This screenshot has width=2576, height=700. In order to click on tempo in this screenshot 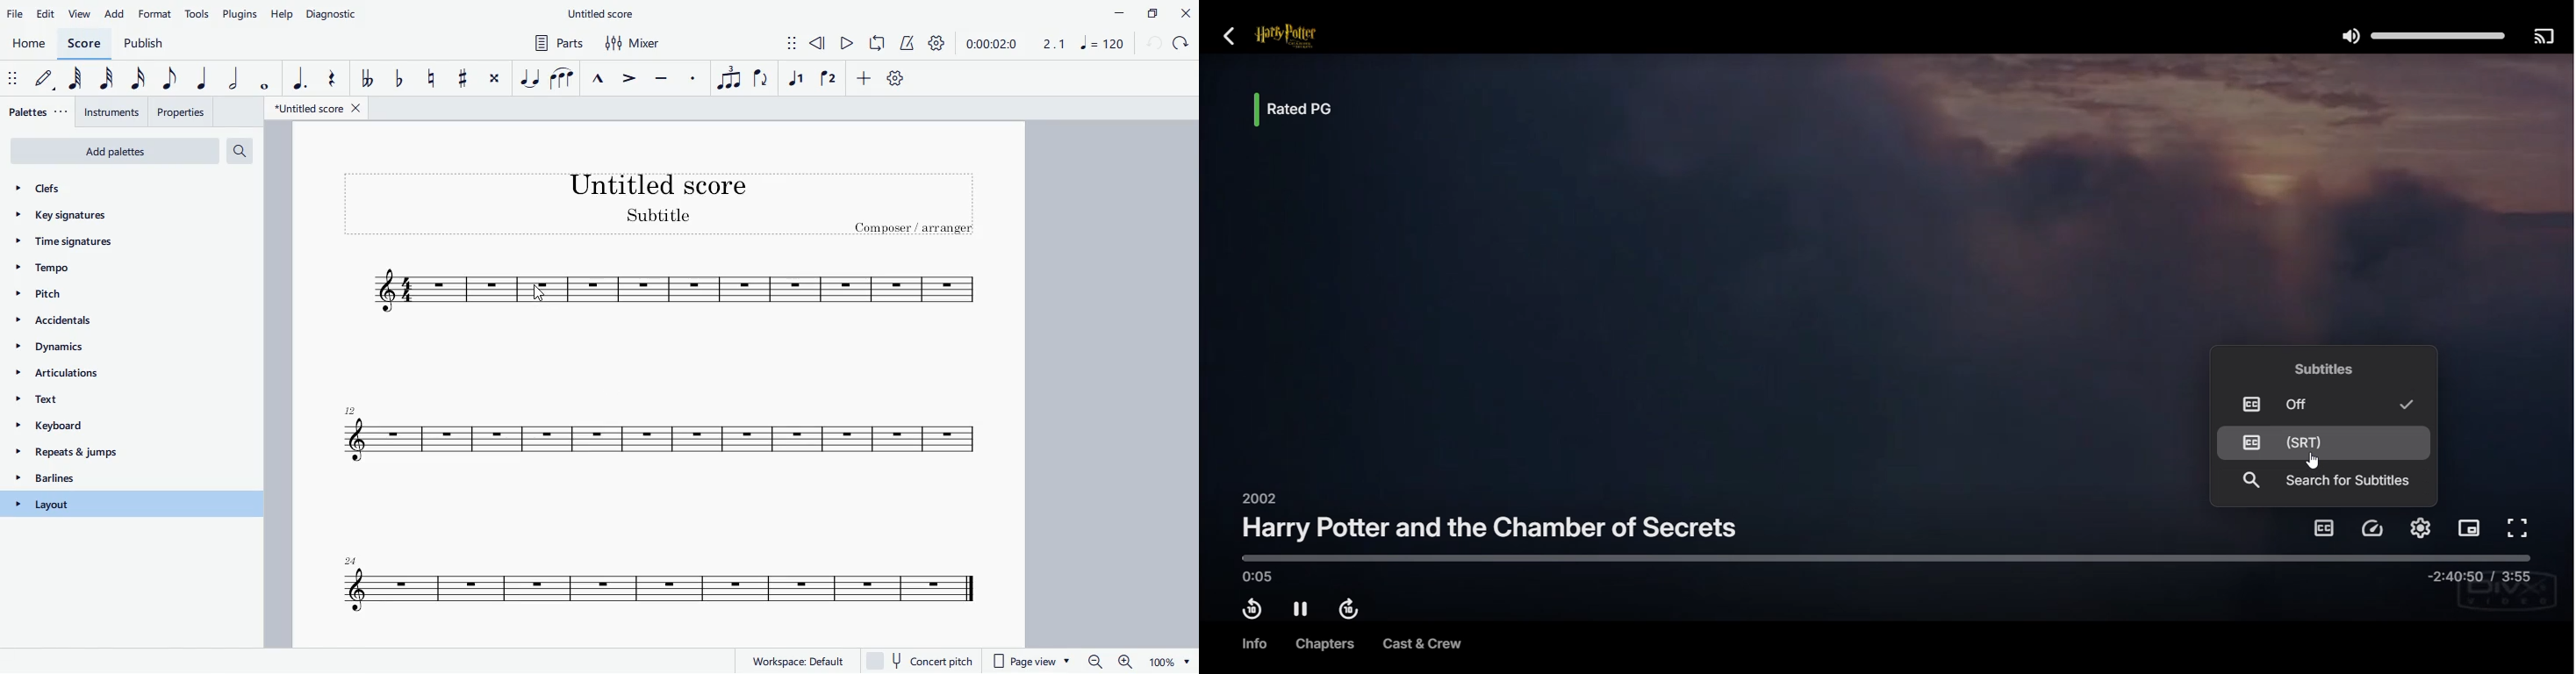, I will do `click(103, 269)`.